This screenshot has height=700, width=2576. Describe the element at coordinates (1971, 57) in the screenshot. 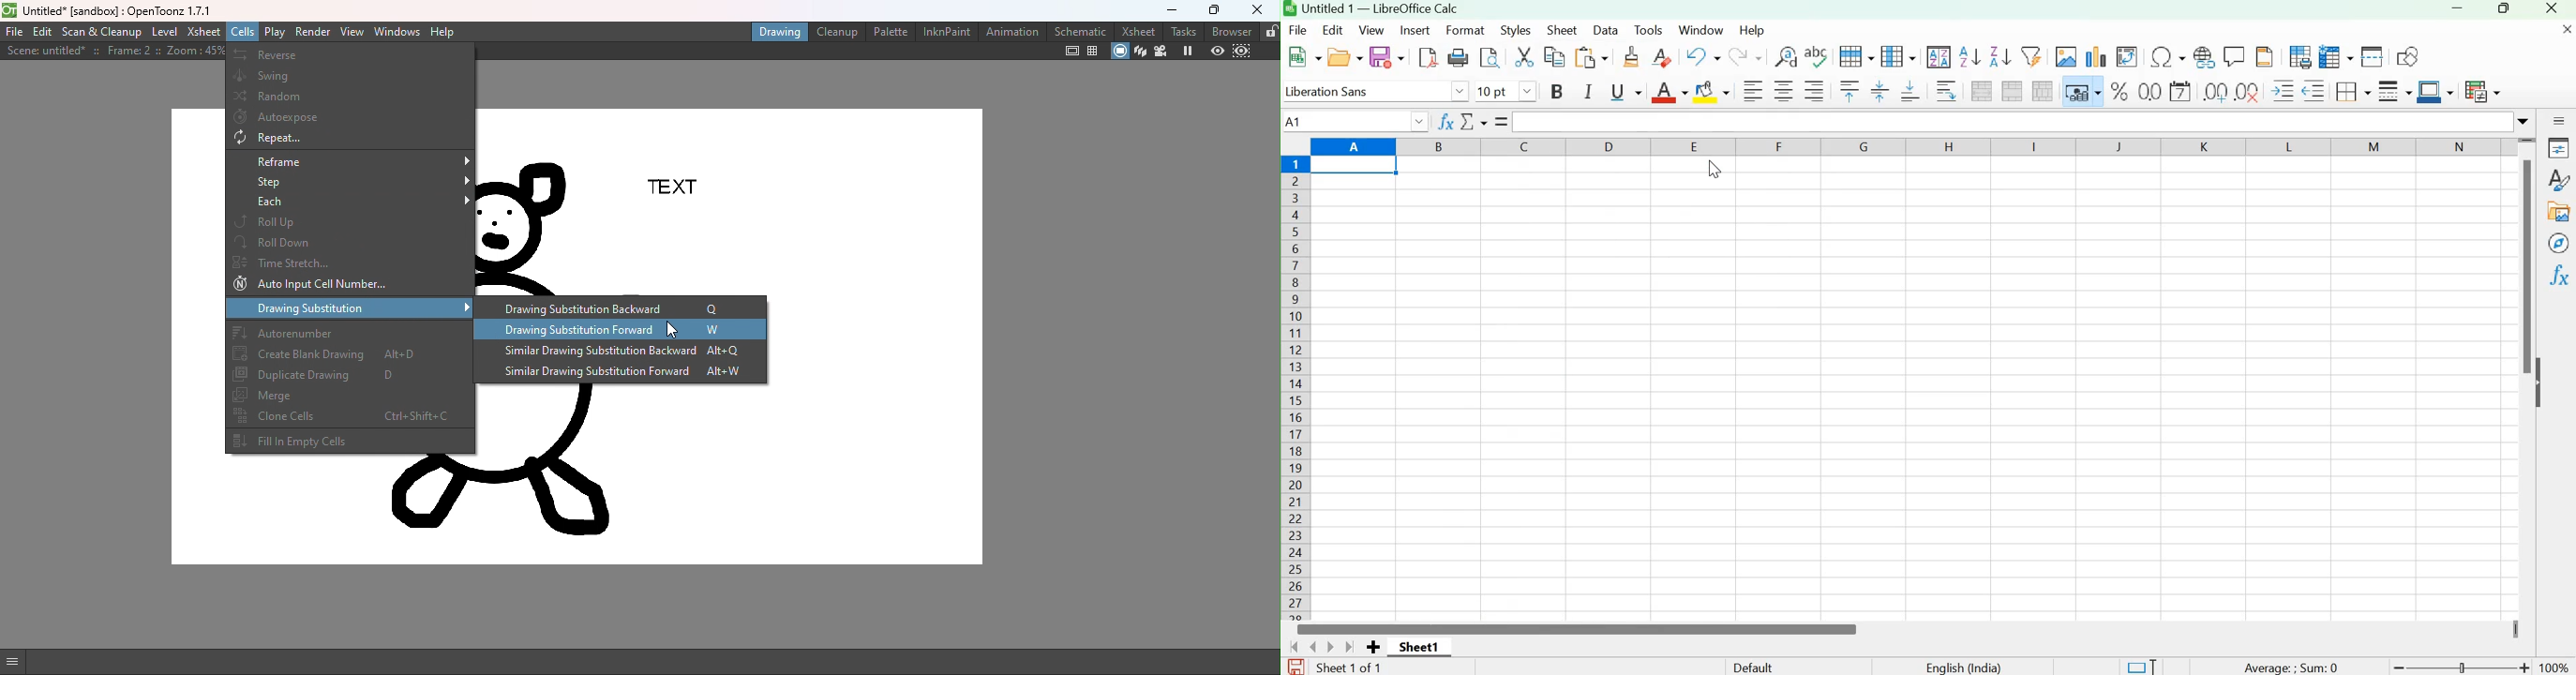

I see `Sort ascending` at that location.